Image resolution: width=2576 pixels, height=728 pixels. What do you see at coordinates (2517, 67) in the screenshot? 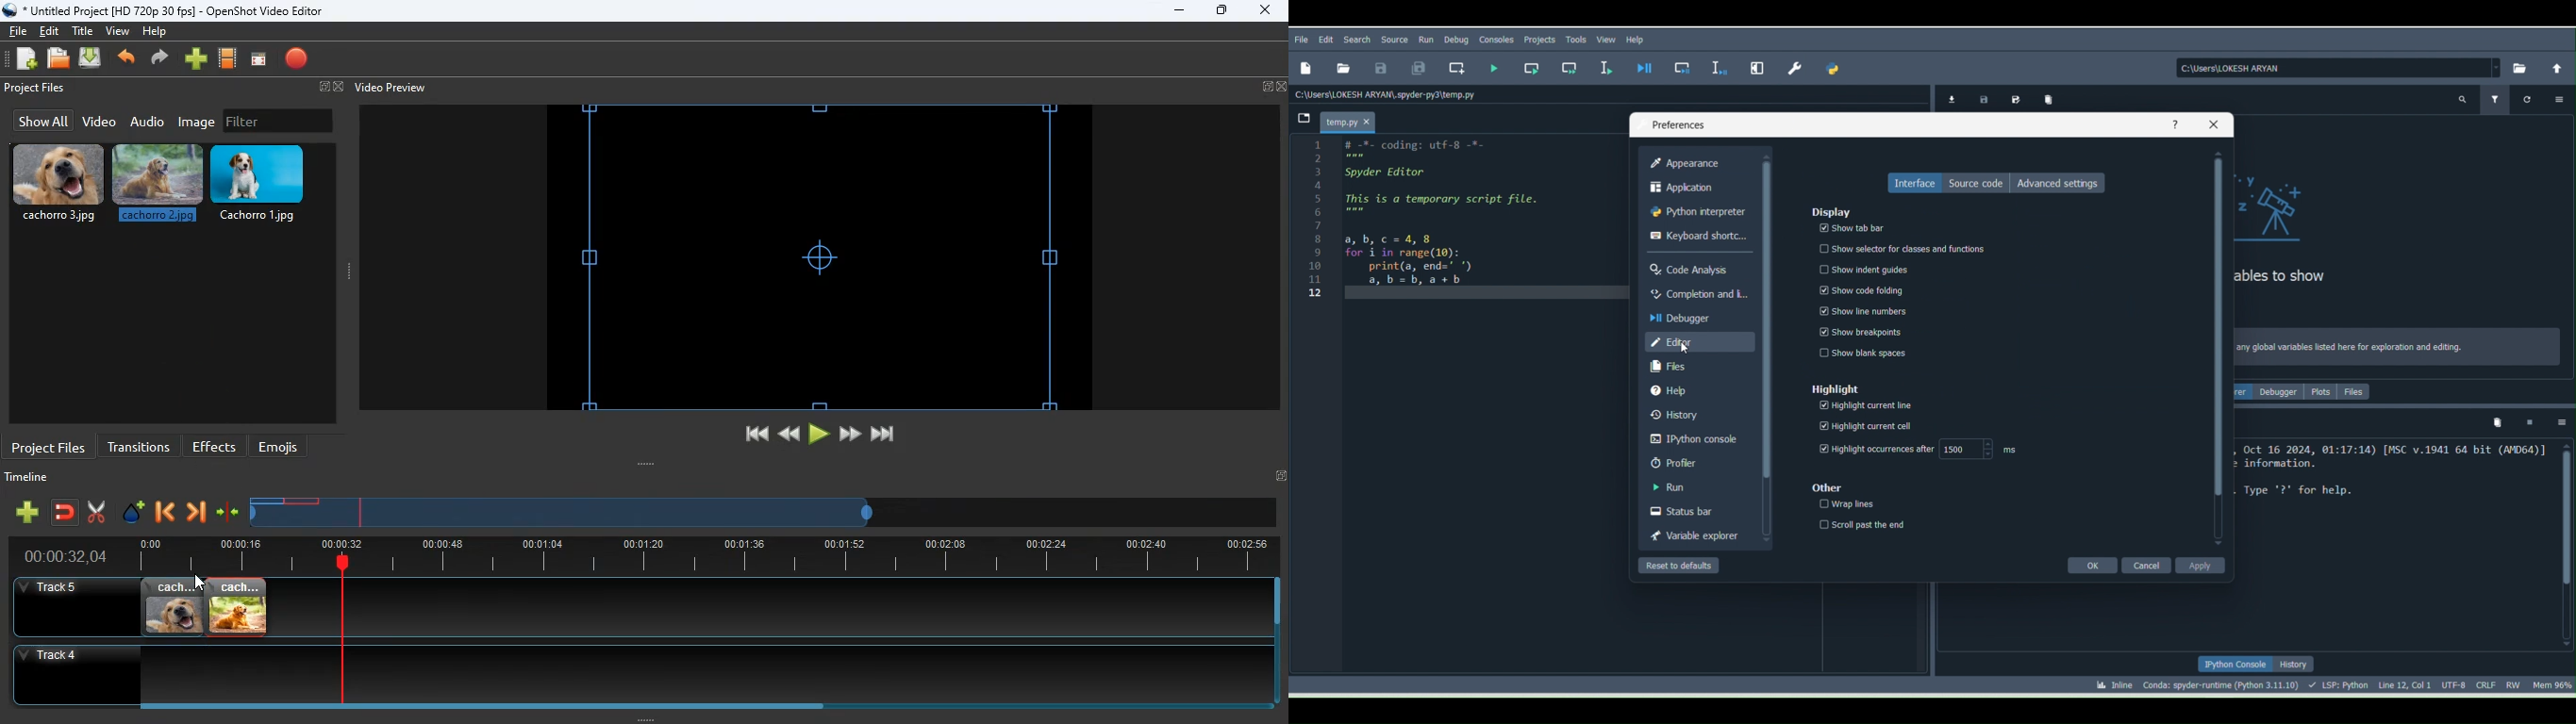
I see `Browse a working directory` at bounding box center [2517, 67].